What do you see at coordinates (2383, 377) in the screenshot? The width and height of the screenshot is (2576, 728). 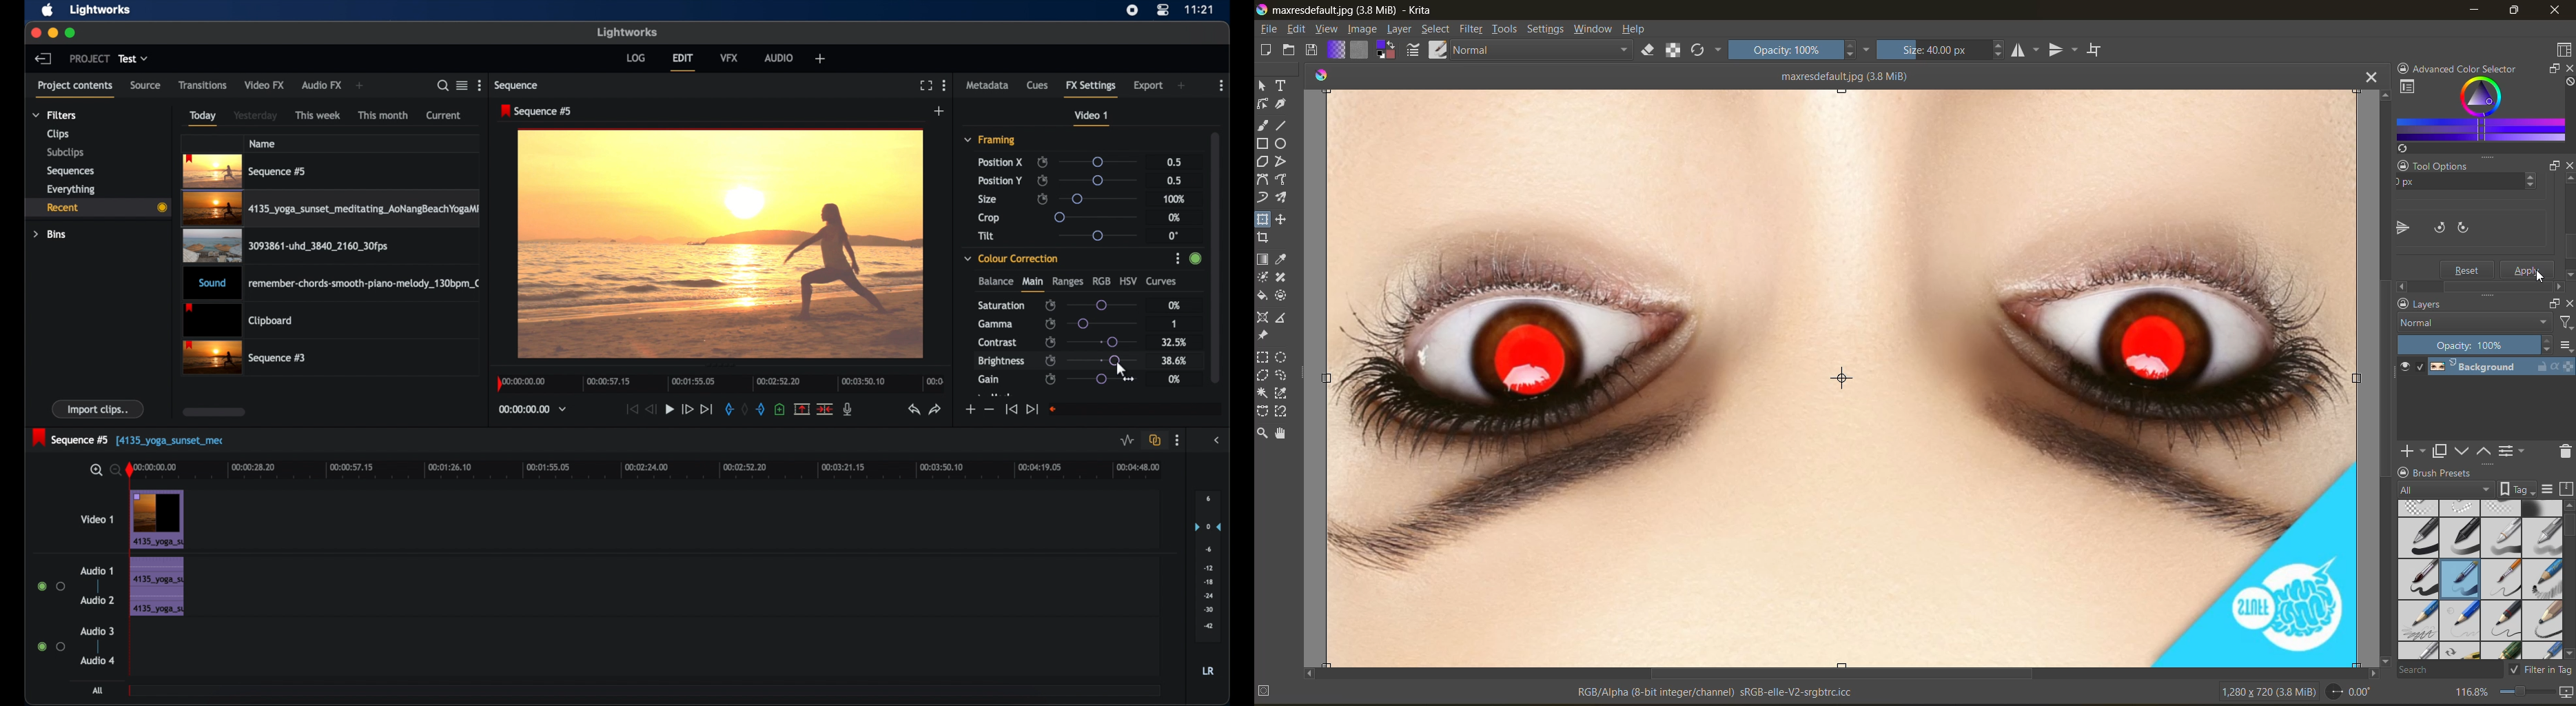 I see `vertical scroll bar` at bounding box center [2383, 377].